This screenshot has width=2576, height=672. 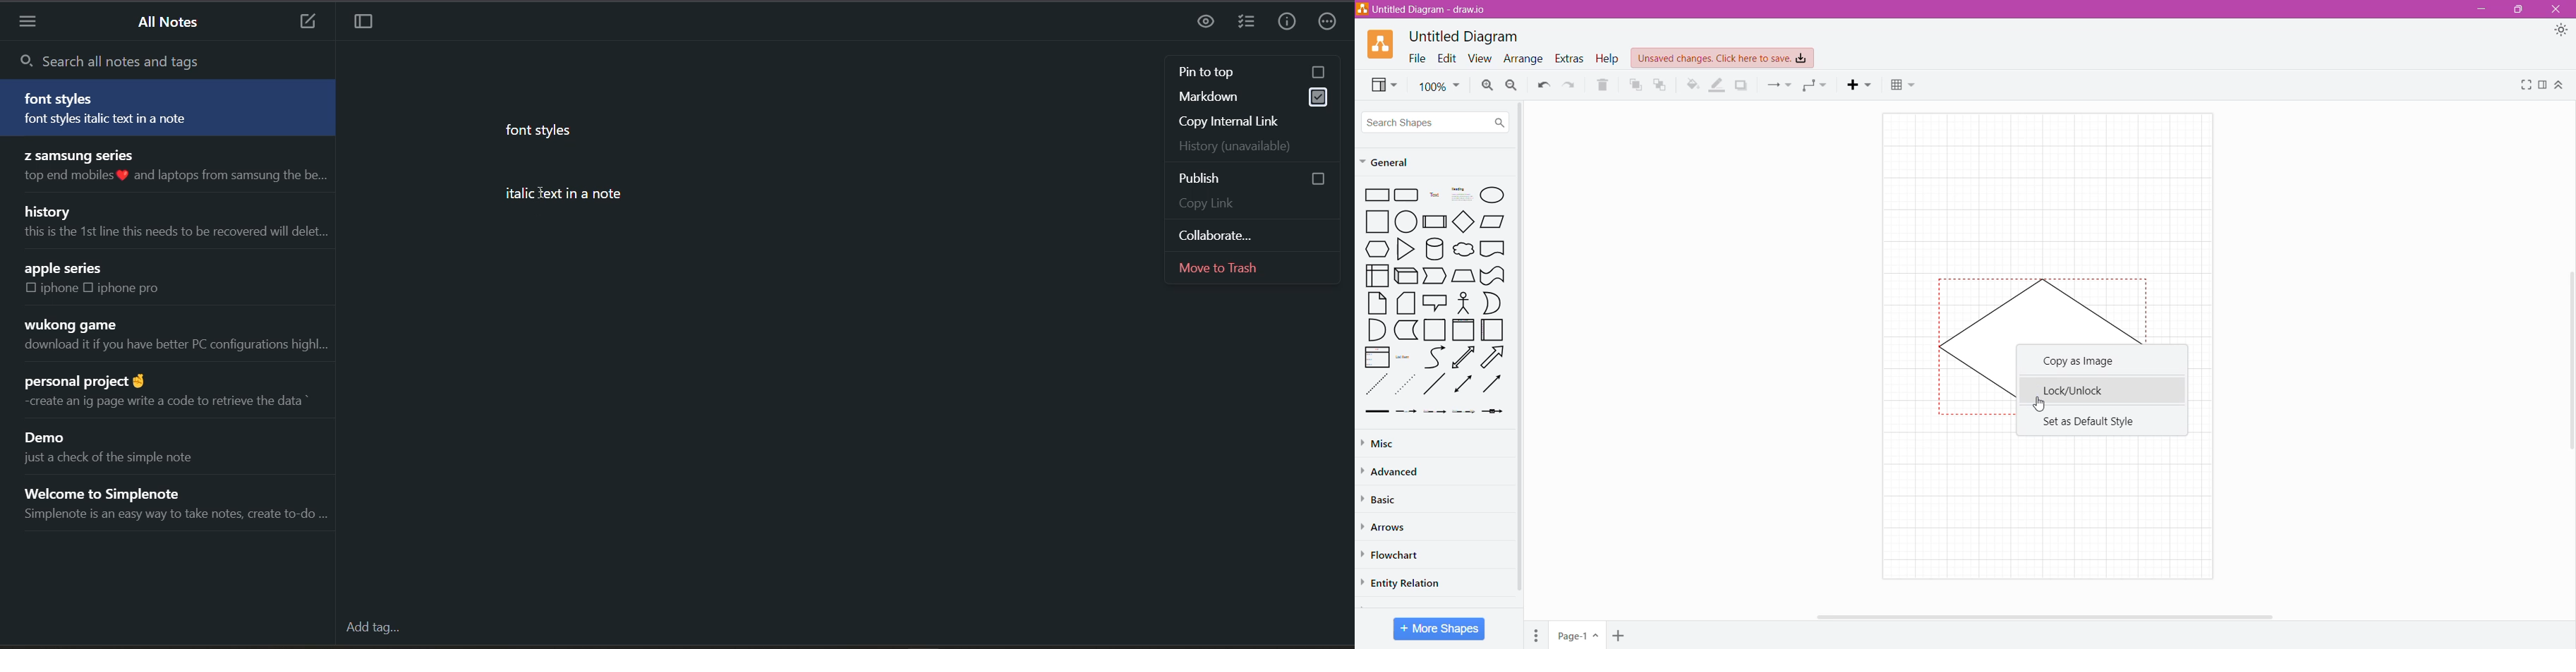 What do you see at coordinates (1462, 304) in the screenshot?
I see `Actor` at bounding box center [1462, 304].